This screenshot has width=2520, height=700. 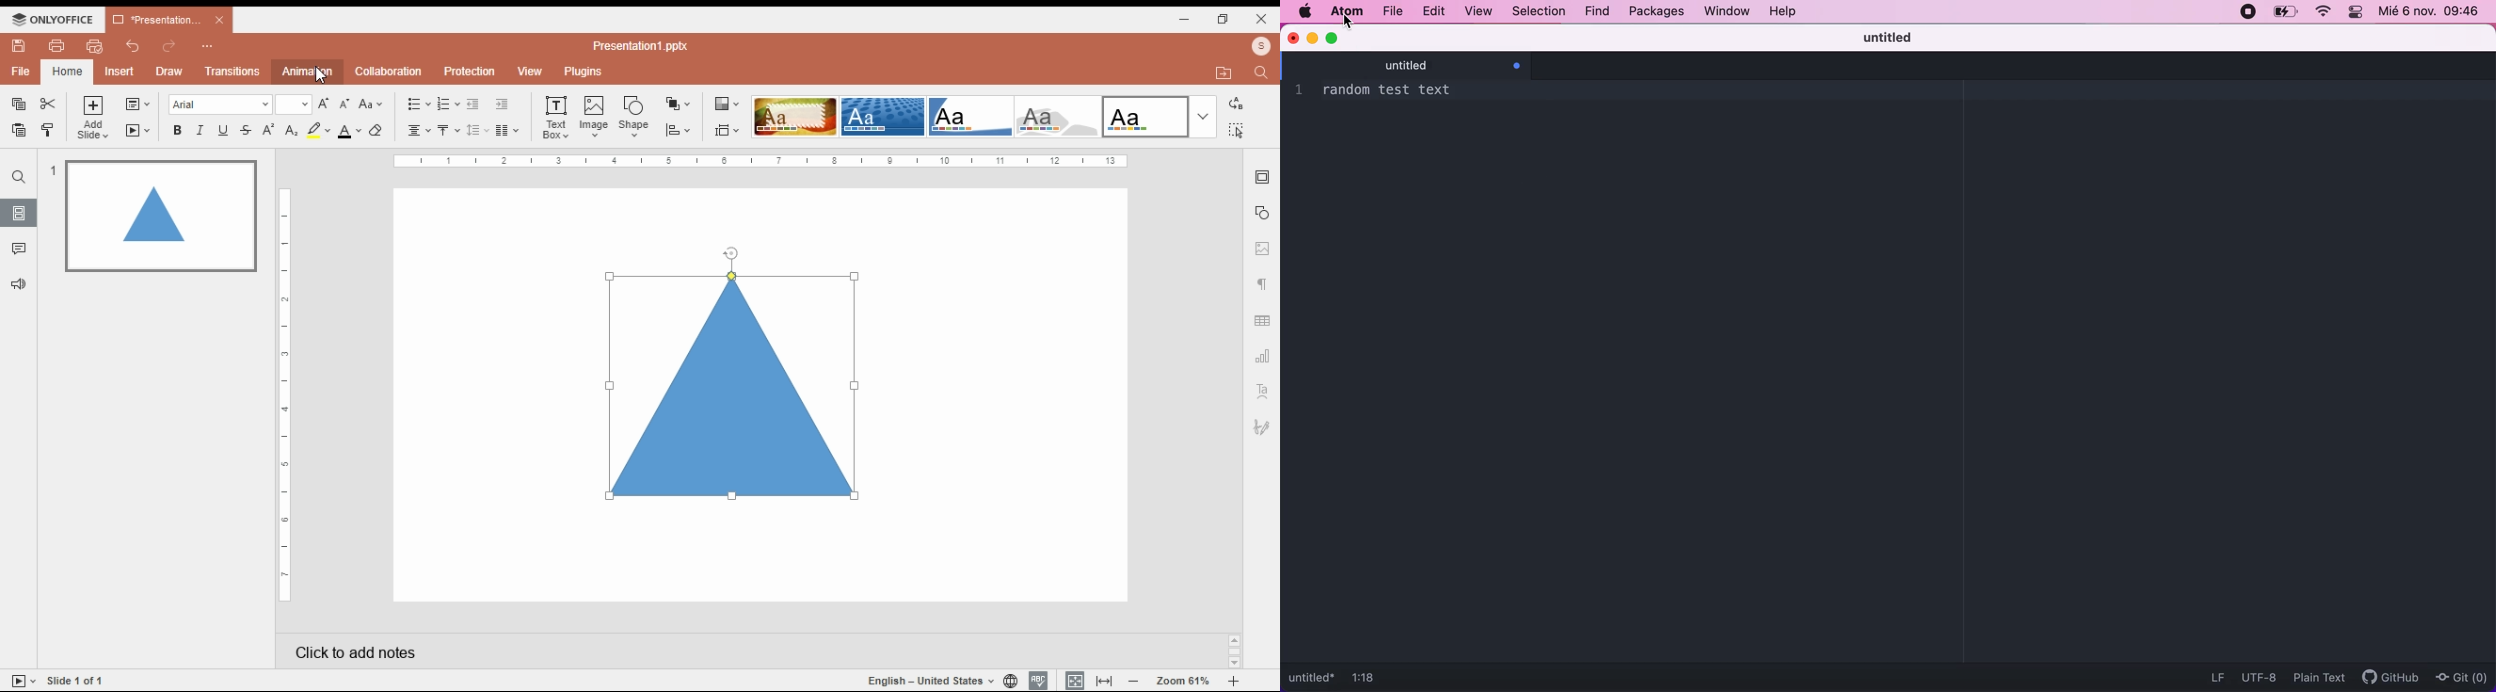 What do you see at coordinates (178, 130) in the screenshot?
I see `bold` at bounding box center [178, 130].